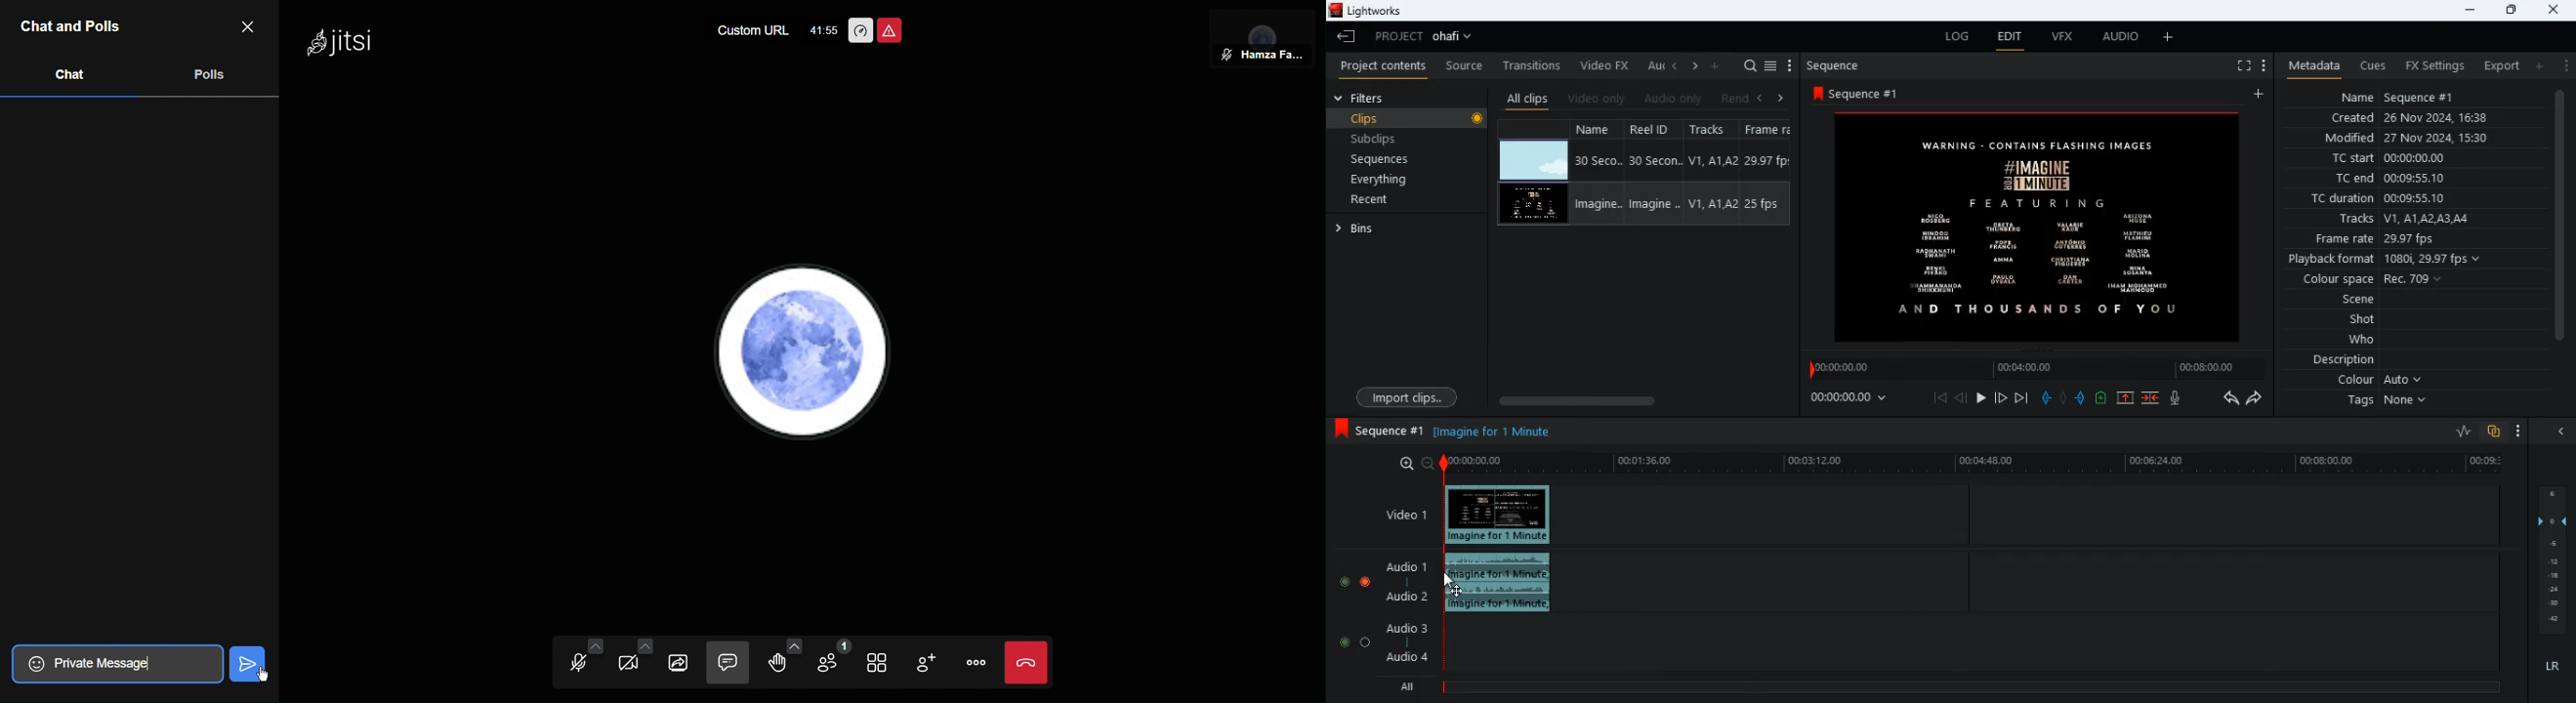 The image size is (2576, 728). What do you see at coordinates (1363, 98) in the screenshot?
I see `filters` at bounding box center [1363, 98].